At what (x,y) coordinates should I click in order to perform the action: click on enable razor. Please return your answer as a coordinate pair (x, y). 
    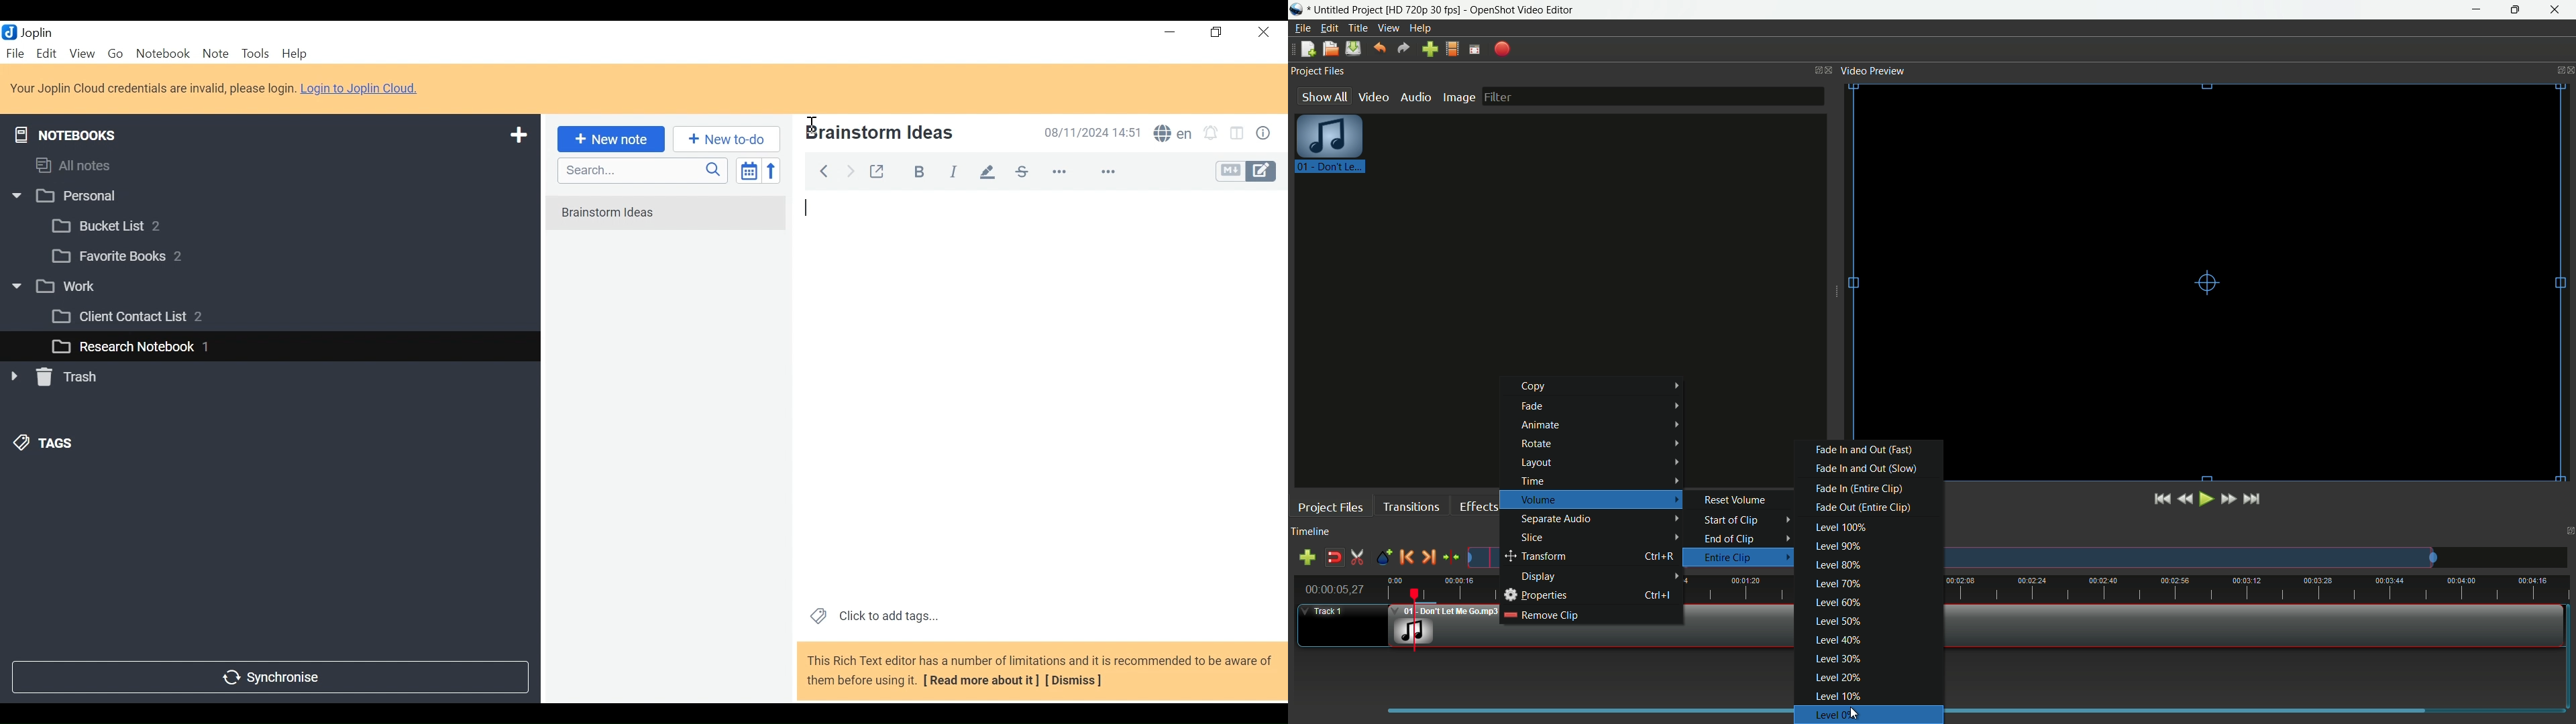
    Looking at the image, I should click on (1359, 558).